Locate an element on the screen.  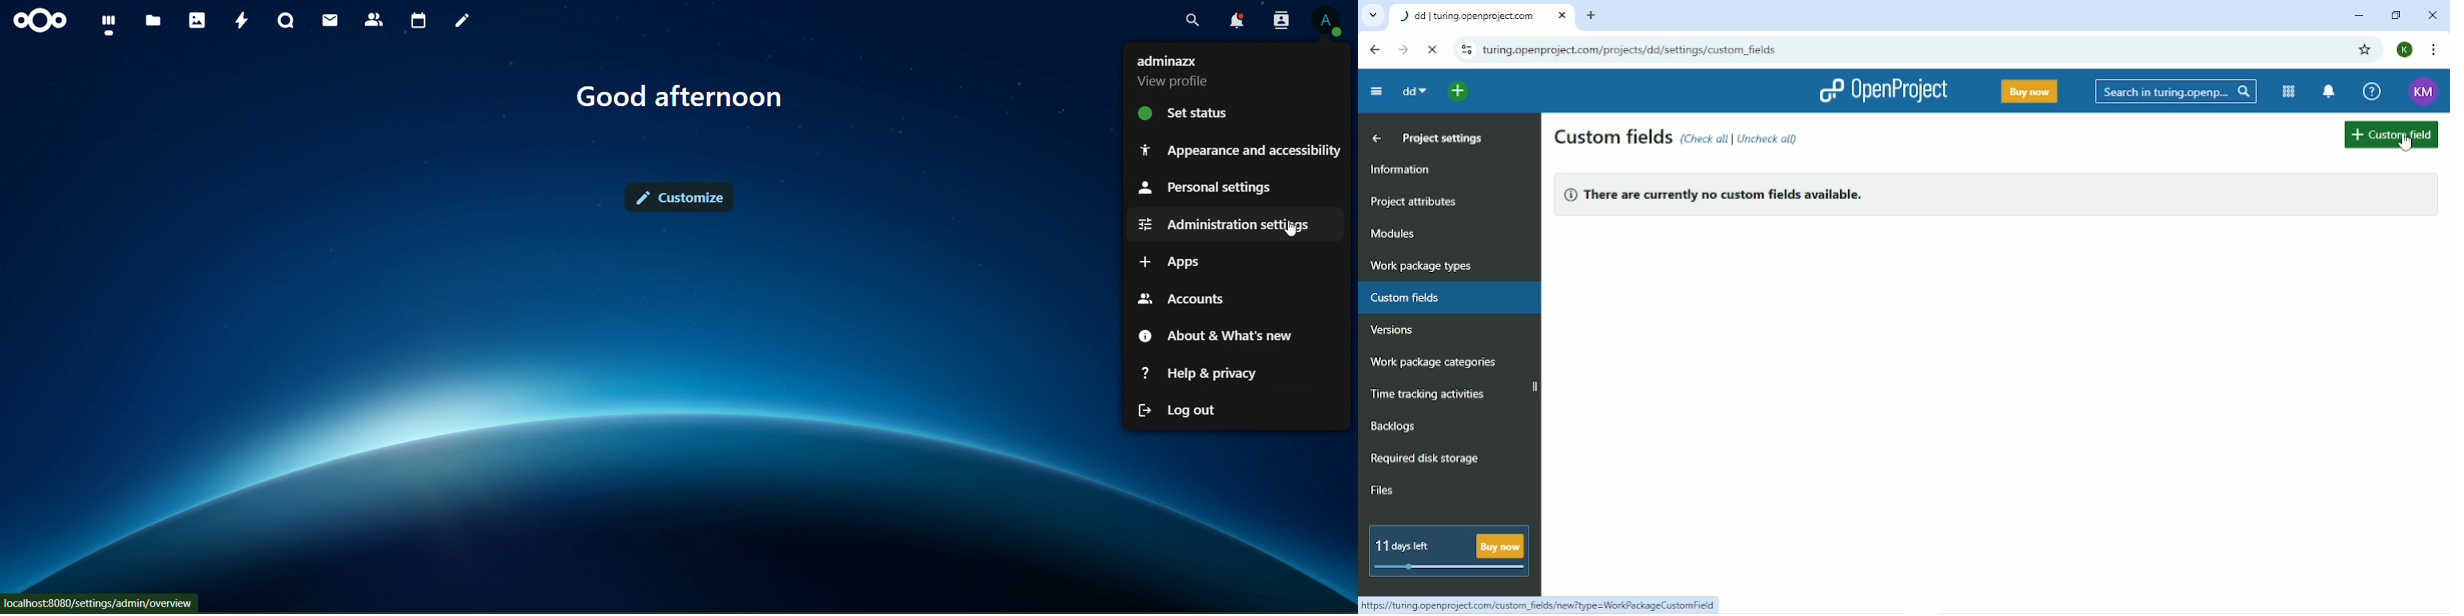
Search in turing.openproject.com is located at coordinates (2174, 91).